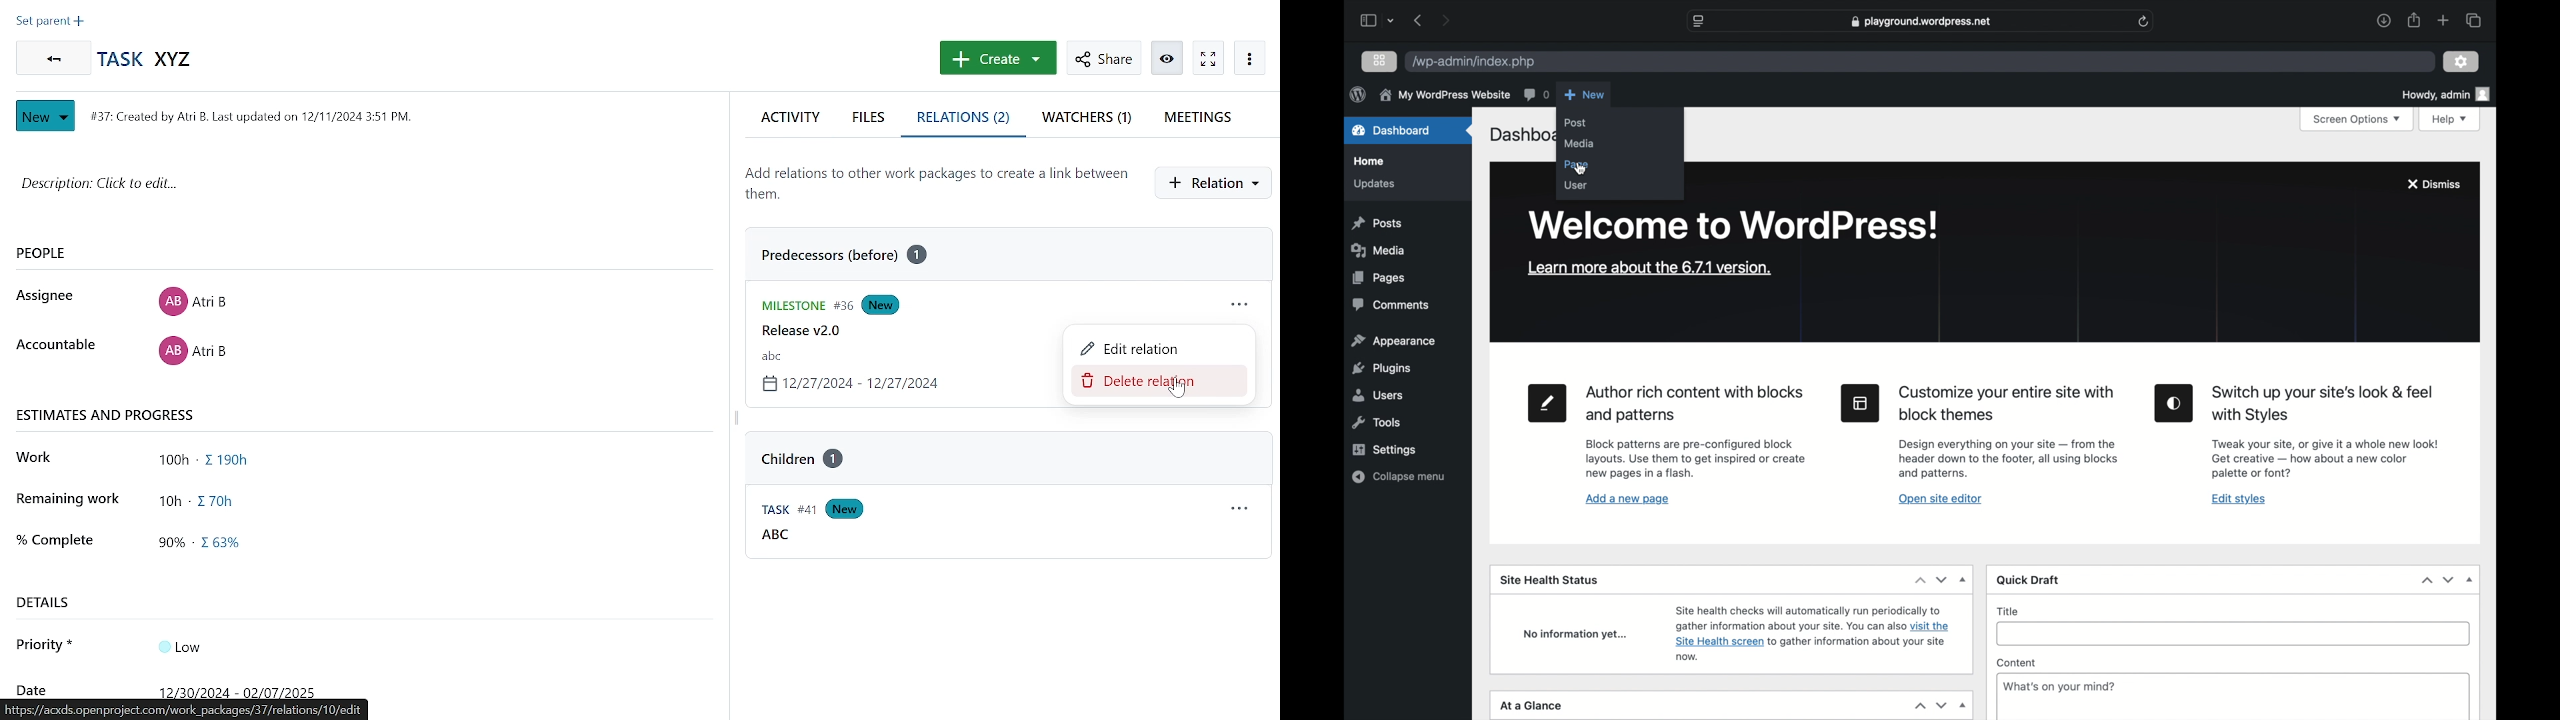  Describe the element at coordinates (1086, 120) in the screenshot. I see `watchers` at that location.